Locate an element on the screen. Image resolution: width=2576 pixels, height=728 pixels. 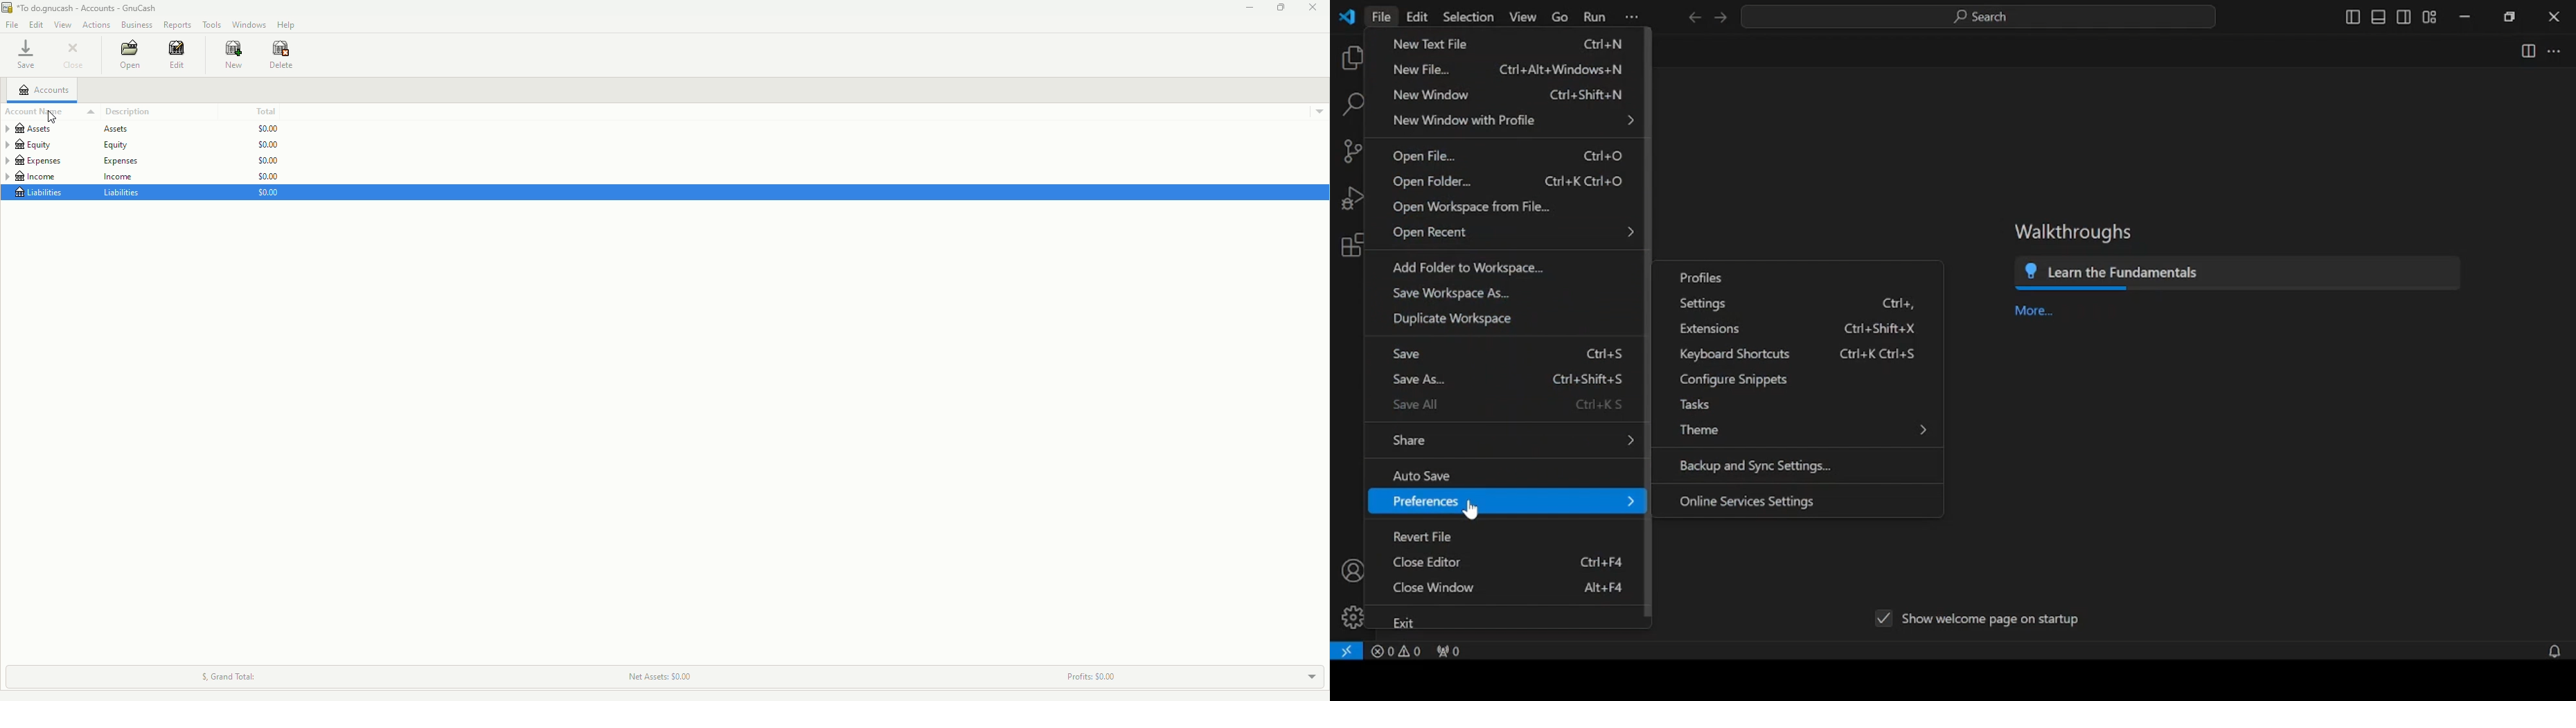
manage is located at coordinates (1353, 618).